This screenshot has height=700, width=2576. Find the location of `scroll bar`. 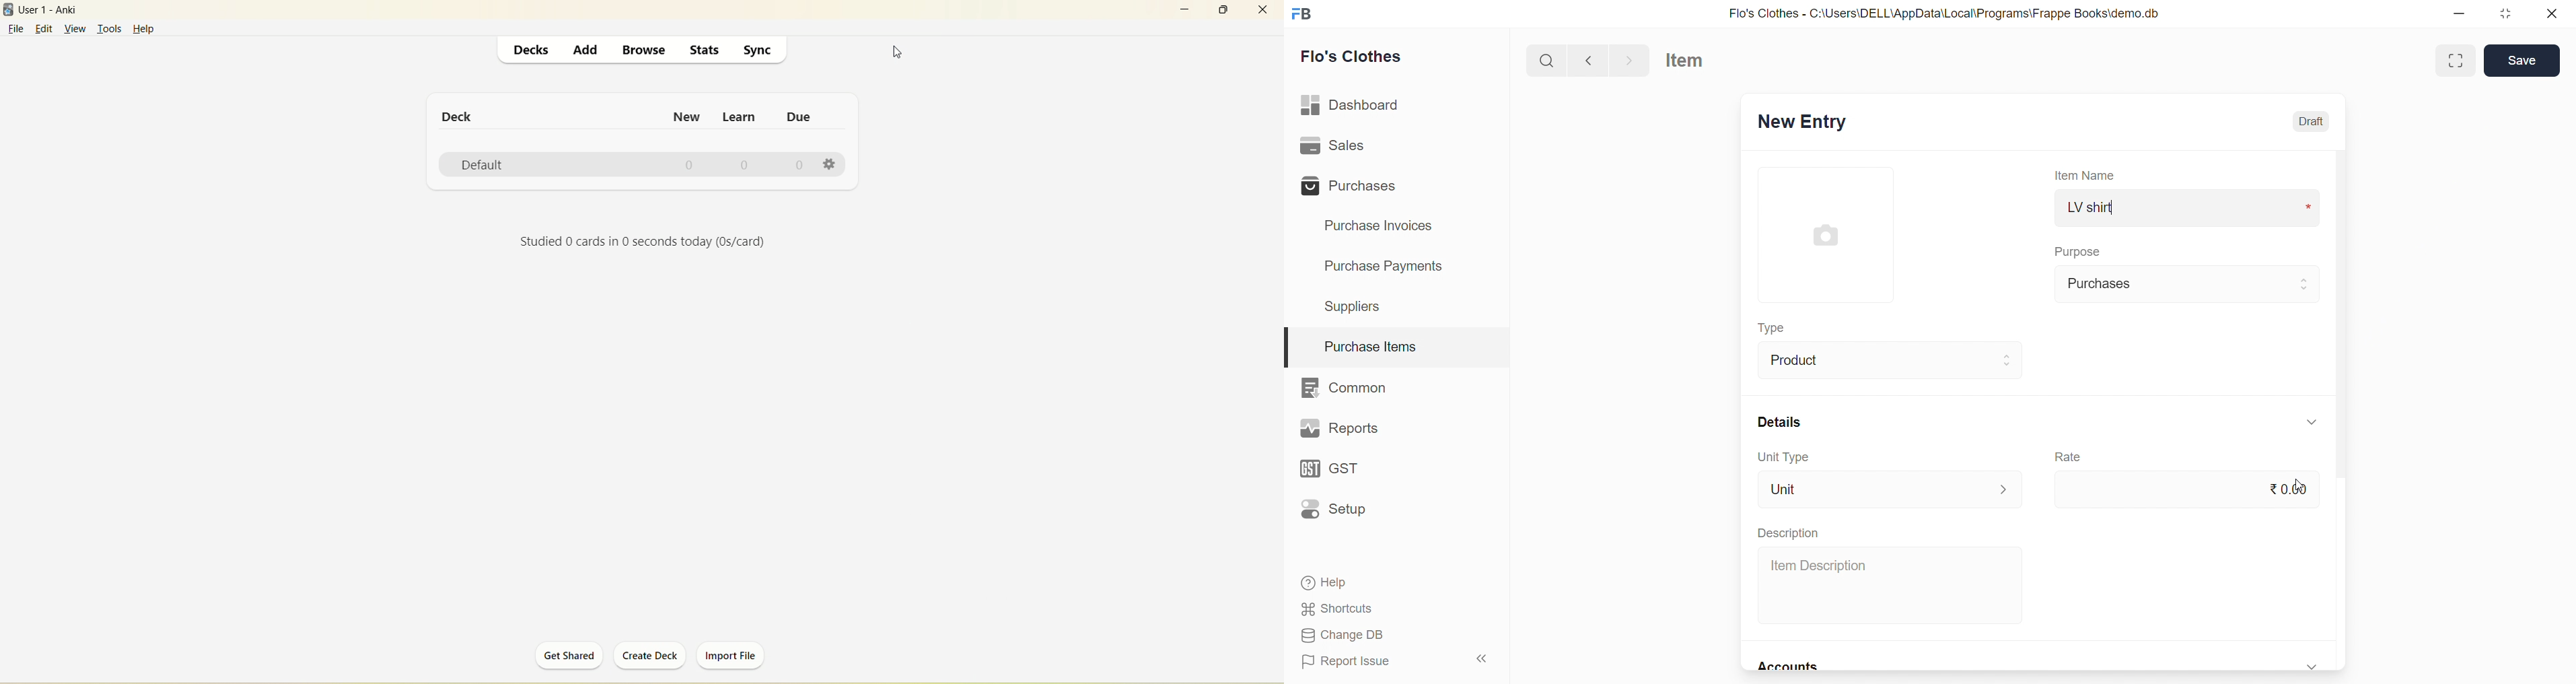

scroll bar is located at coordinates (2346, 410).